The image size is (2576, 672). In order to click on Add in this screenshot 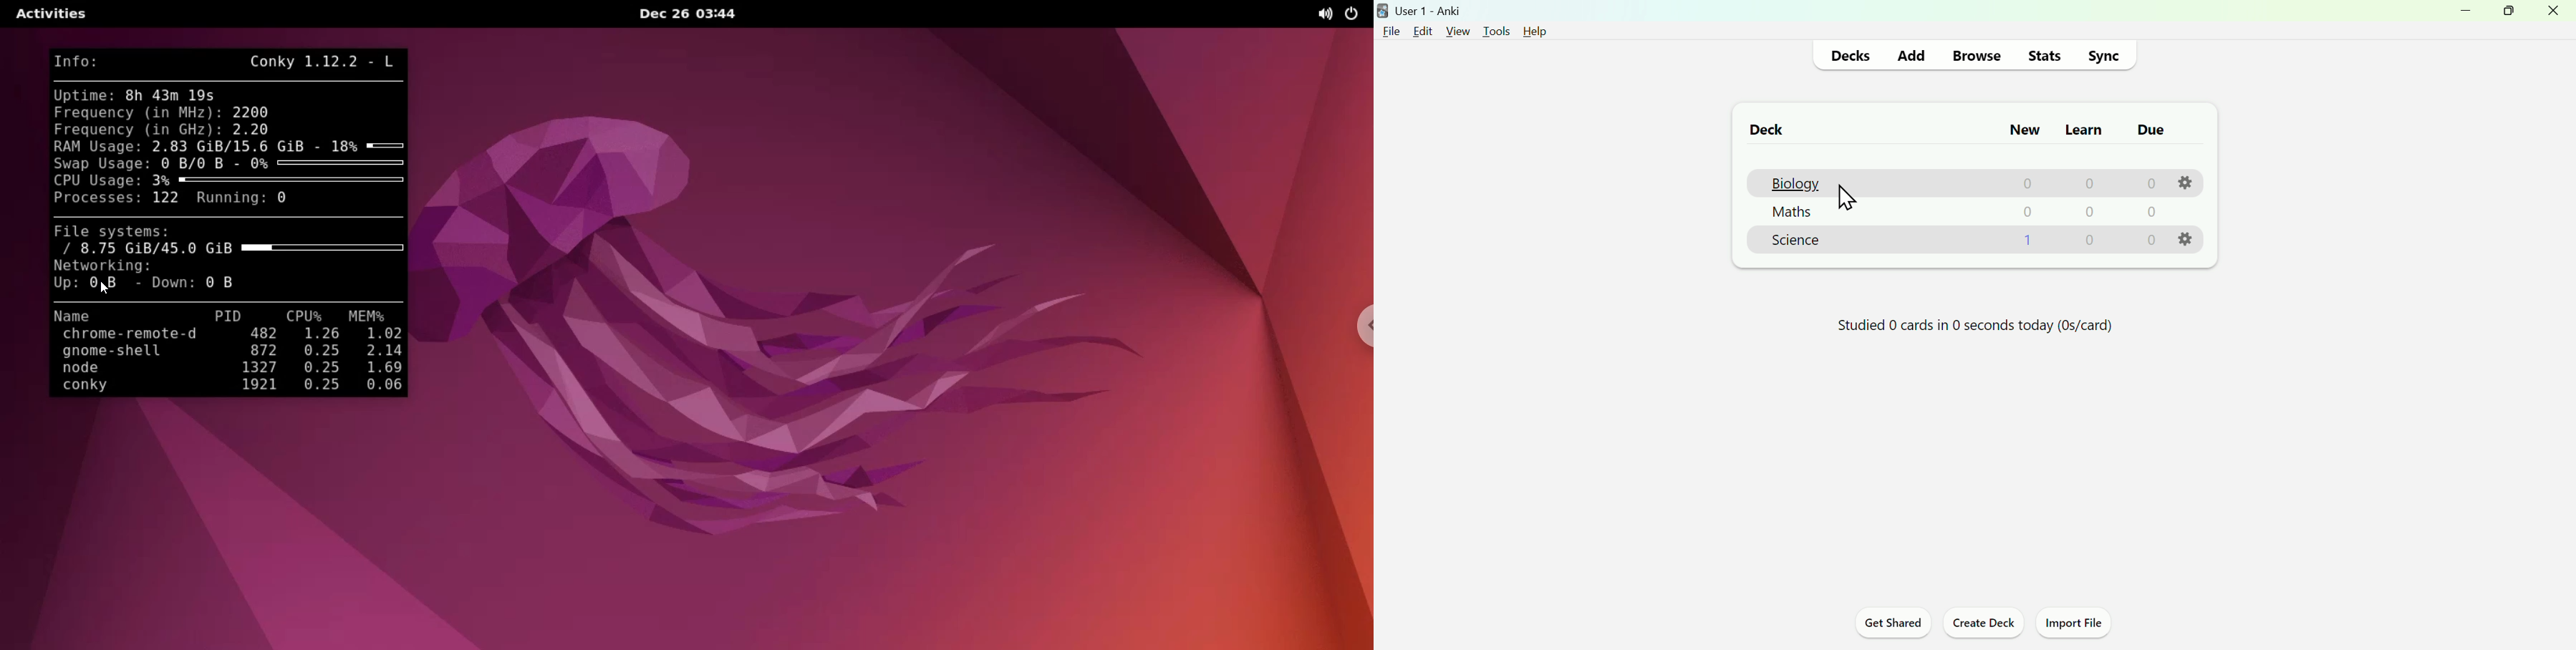, I will do `click(1911, 55)`.